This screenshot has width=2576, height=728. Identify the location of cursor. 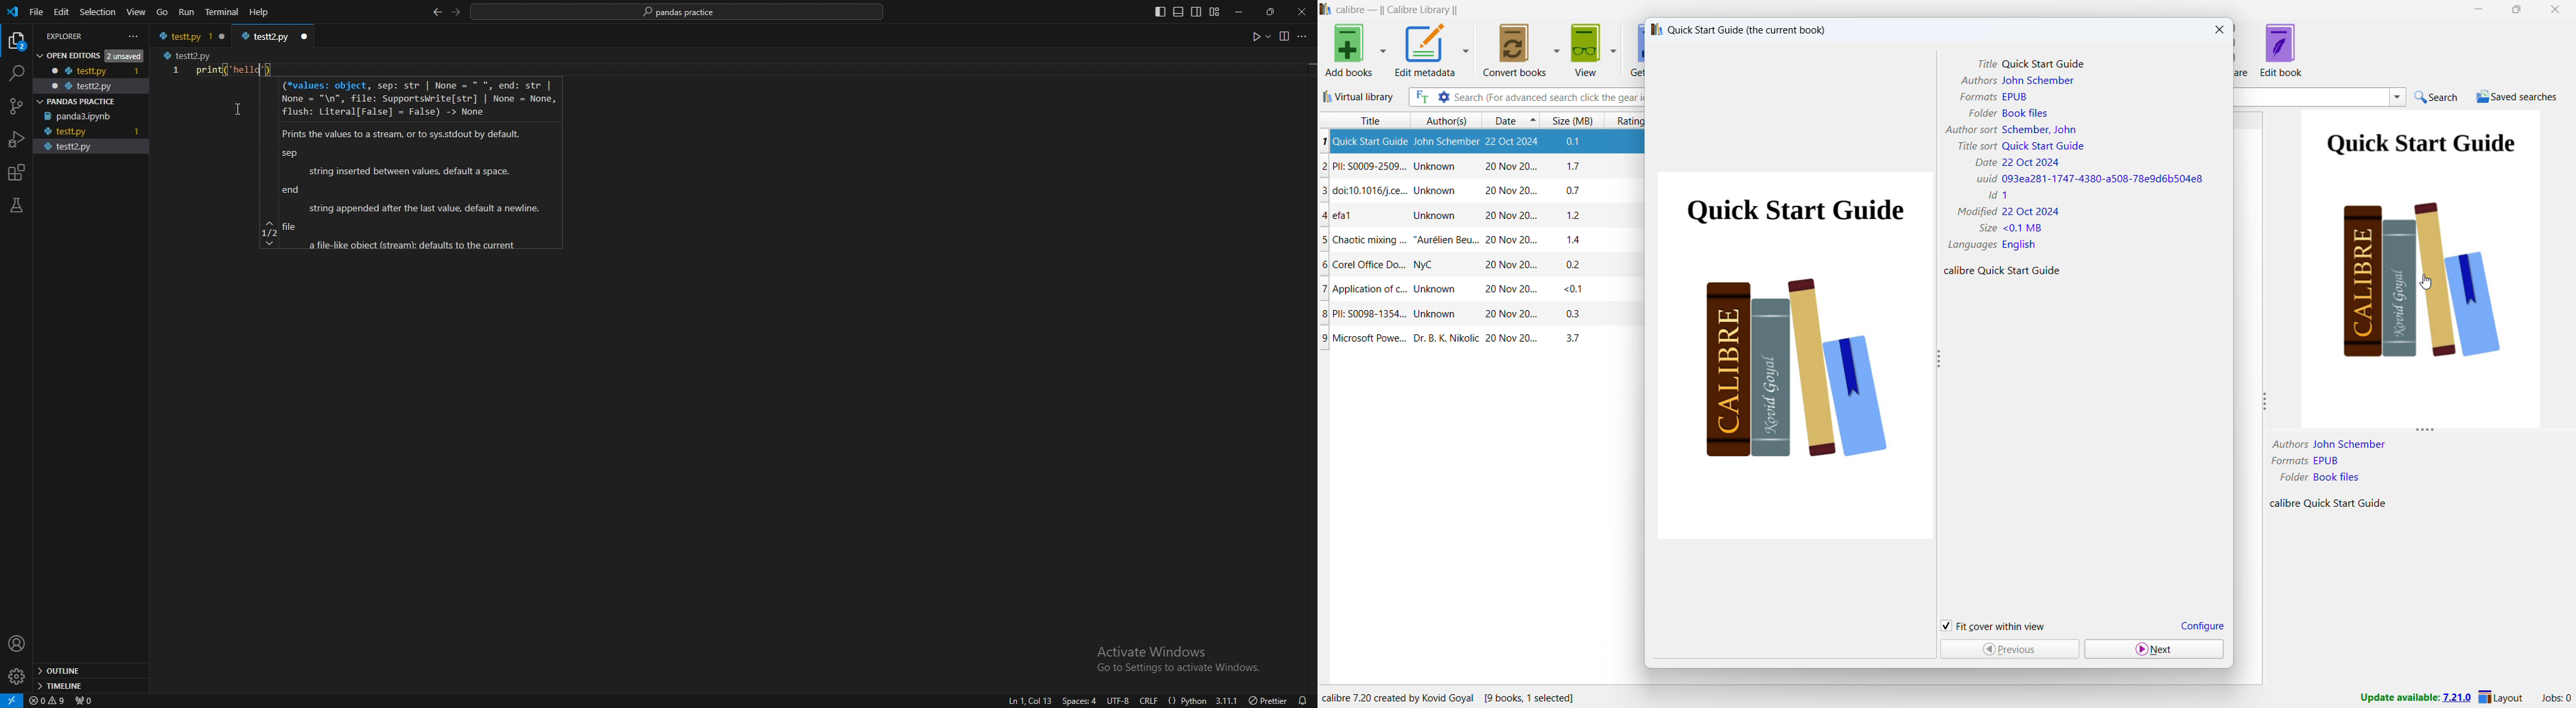
(2427, 283).